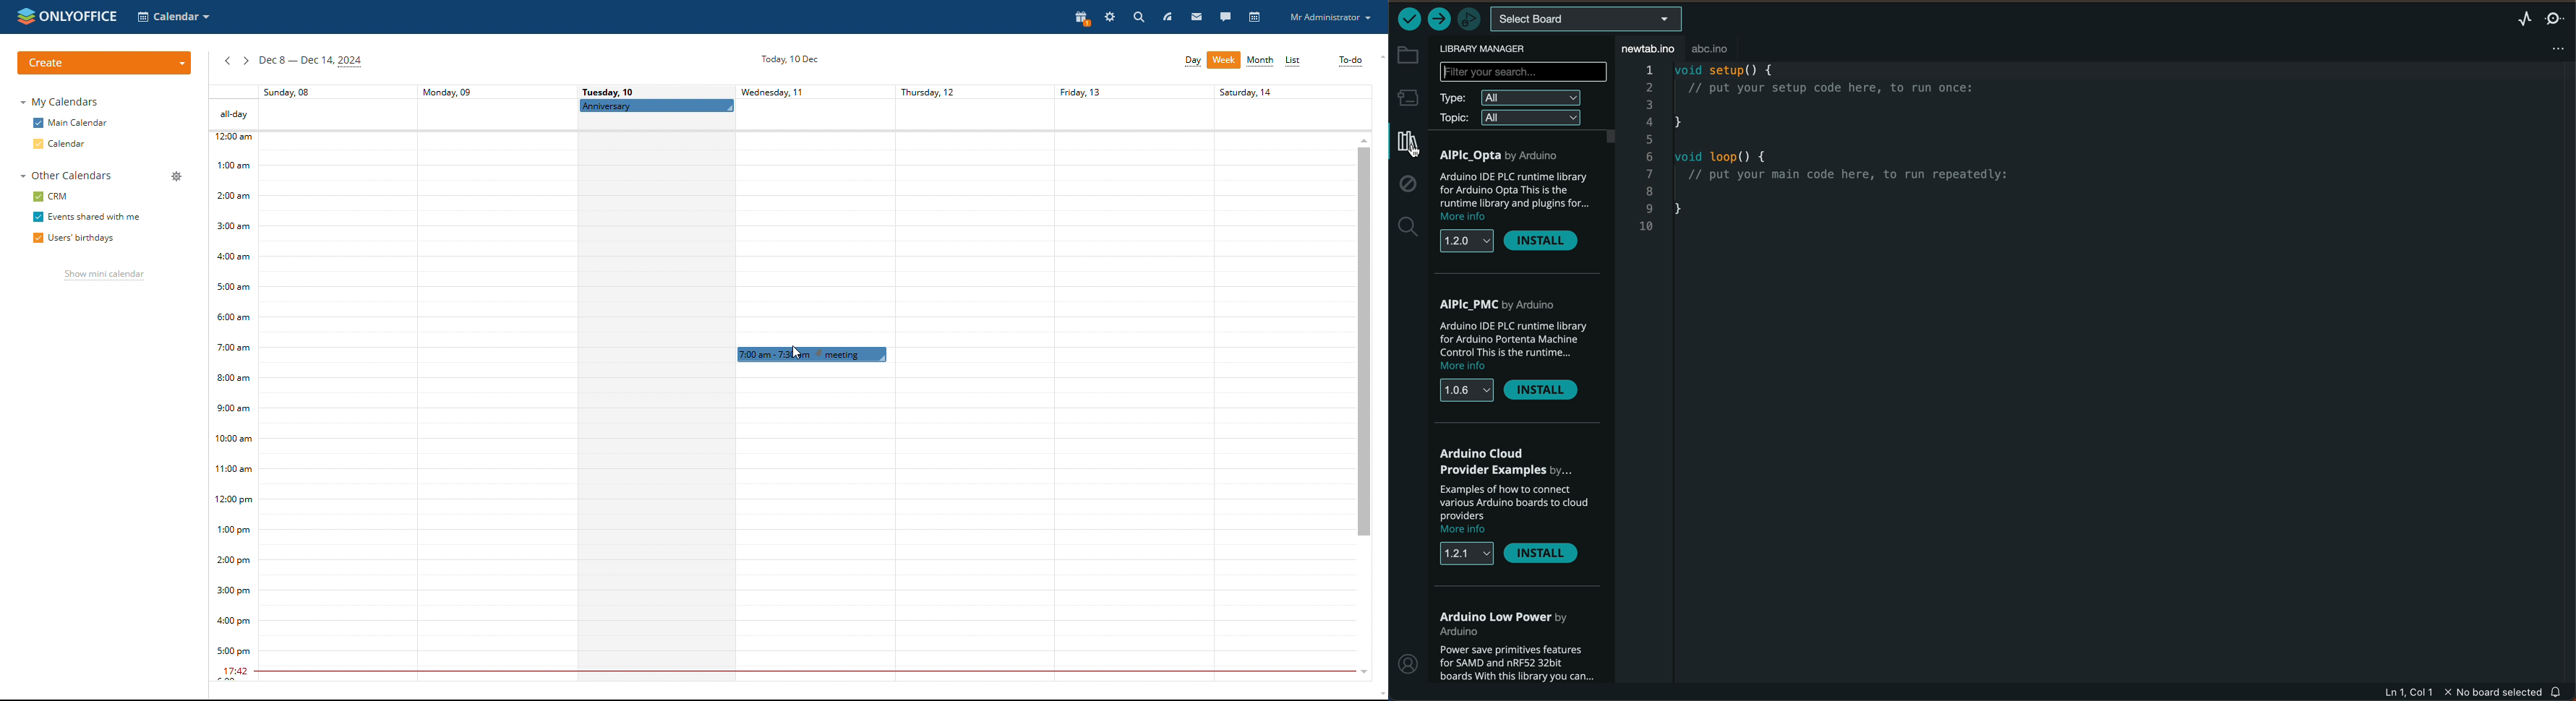 Image resolution: width=2576 pixels, height=728 pixels. I want to click on abc, so click(1722, 49).